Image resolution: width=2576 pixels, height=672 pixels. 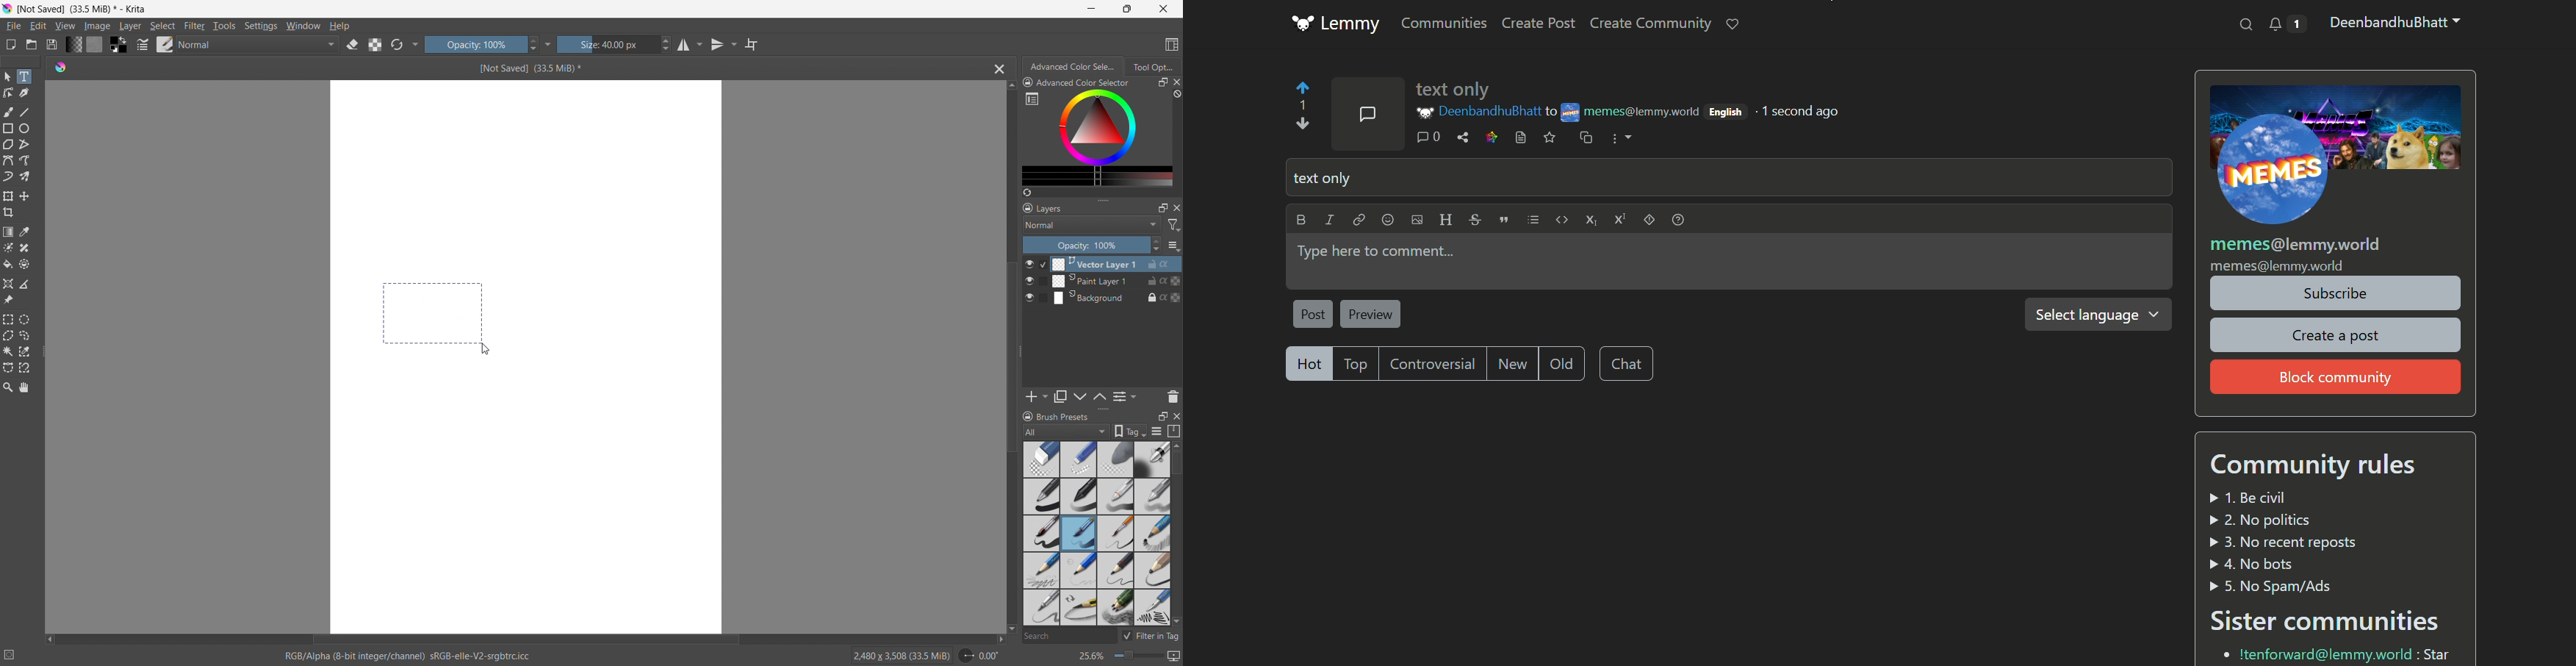 I want to click on search, so click(x=2244, y=25).